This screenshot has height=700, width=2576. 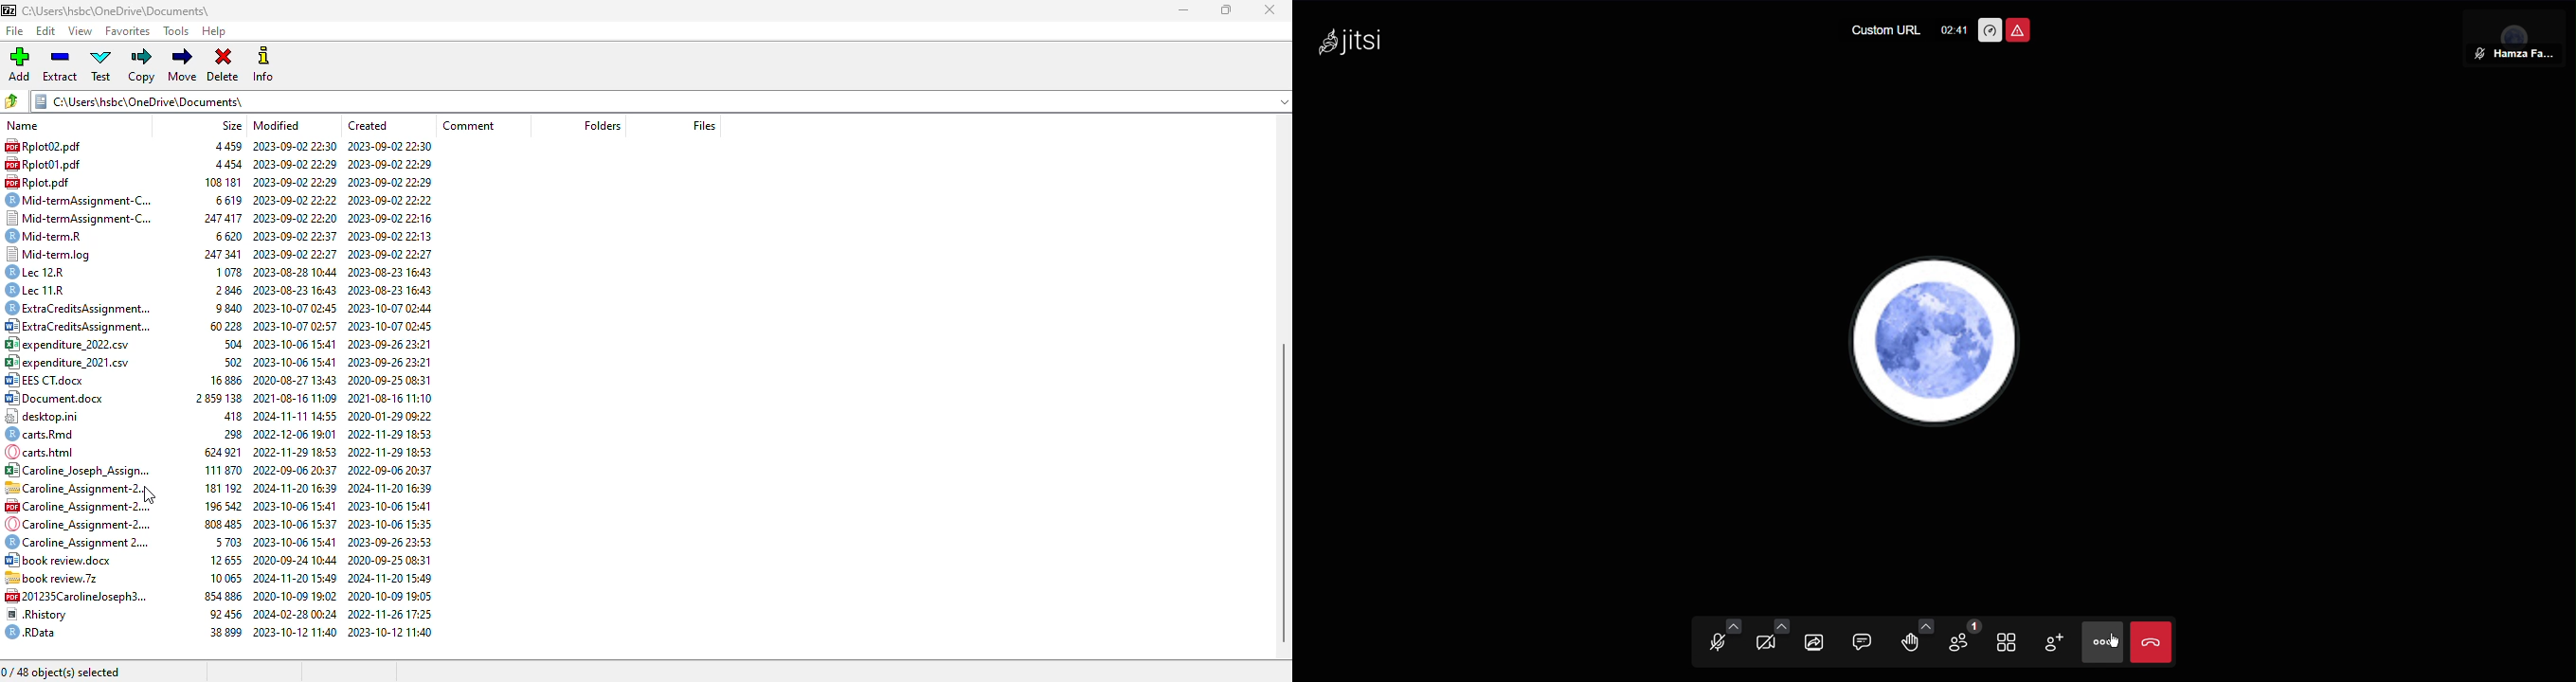 What do you see at coordinates (296, 199) in the screenshot?
I see `2023-09-02 22:22` at bounding box center [296, 199].